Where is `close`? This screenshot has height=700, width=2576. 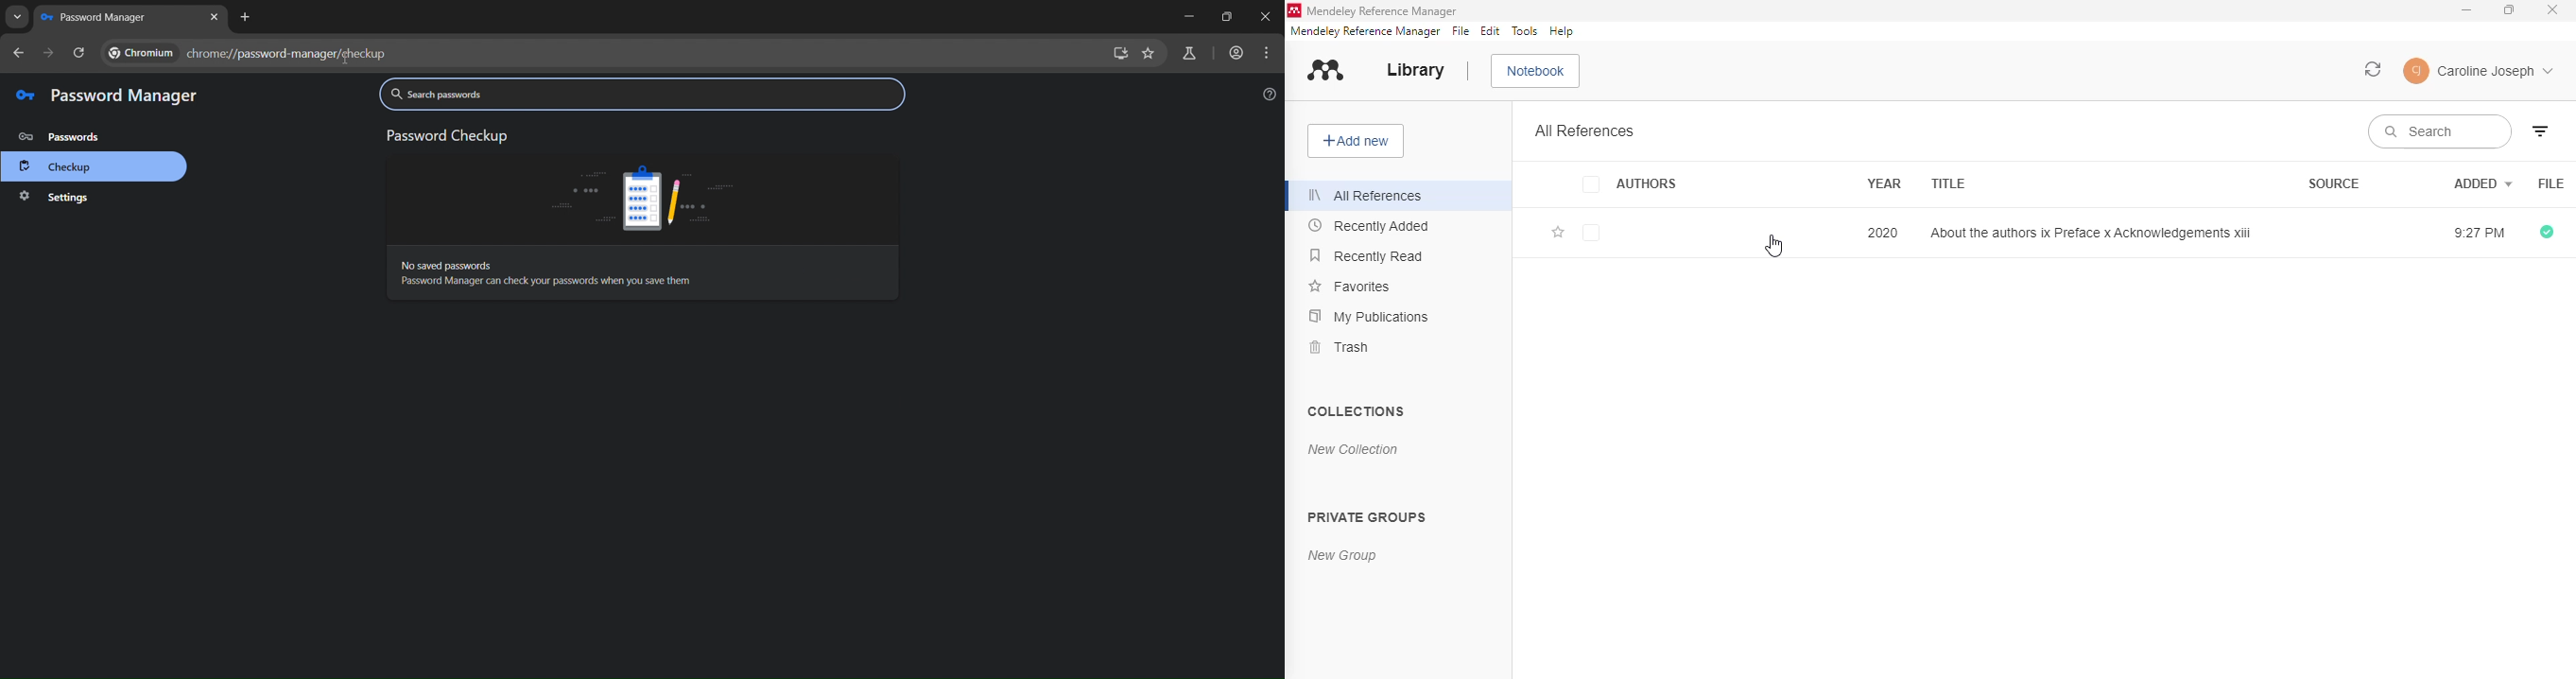 close is located at coordinates (2552, 9).